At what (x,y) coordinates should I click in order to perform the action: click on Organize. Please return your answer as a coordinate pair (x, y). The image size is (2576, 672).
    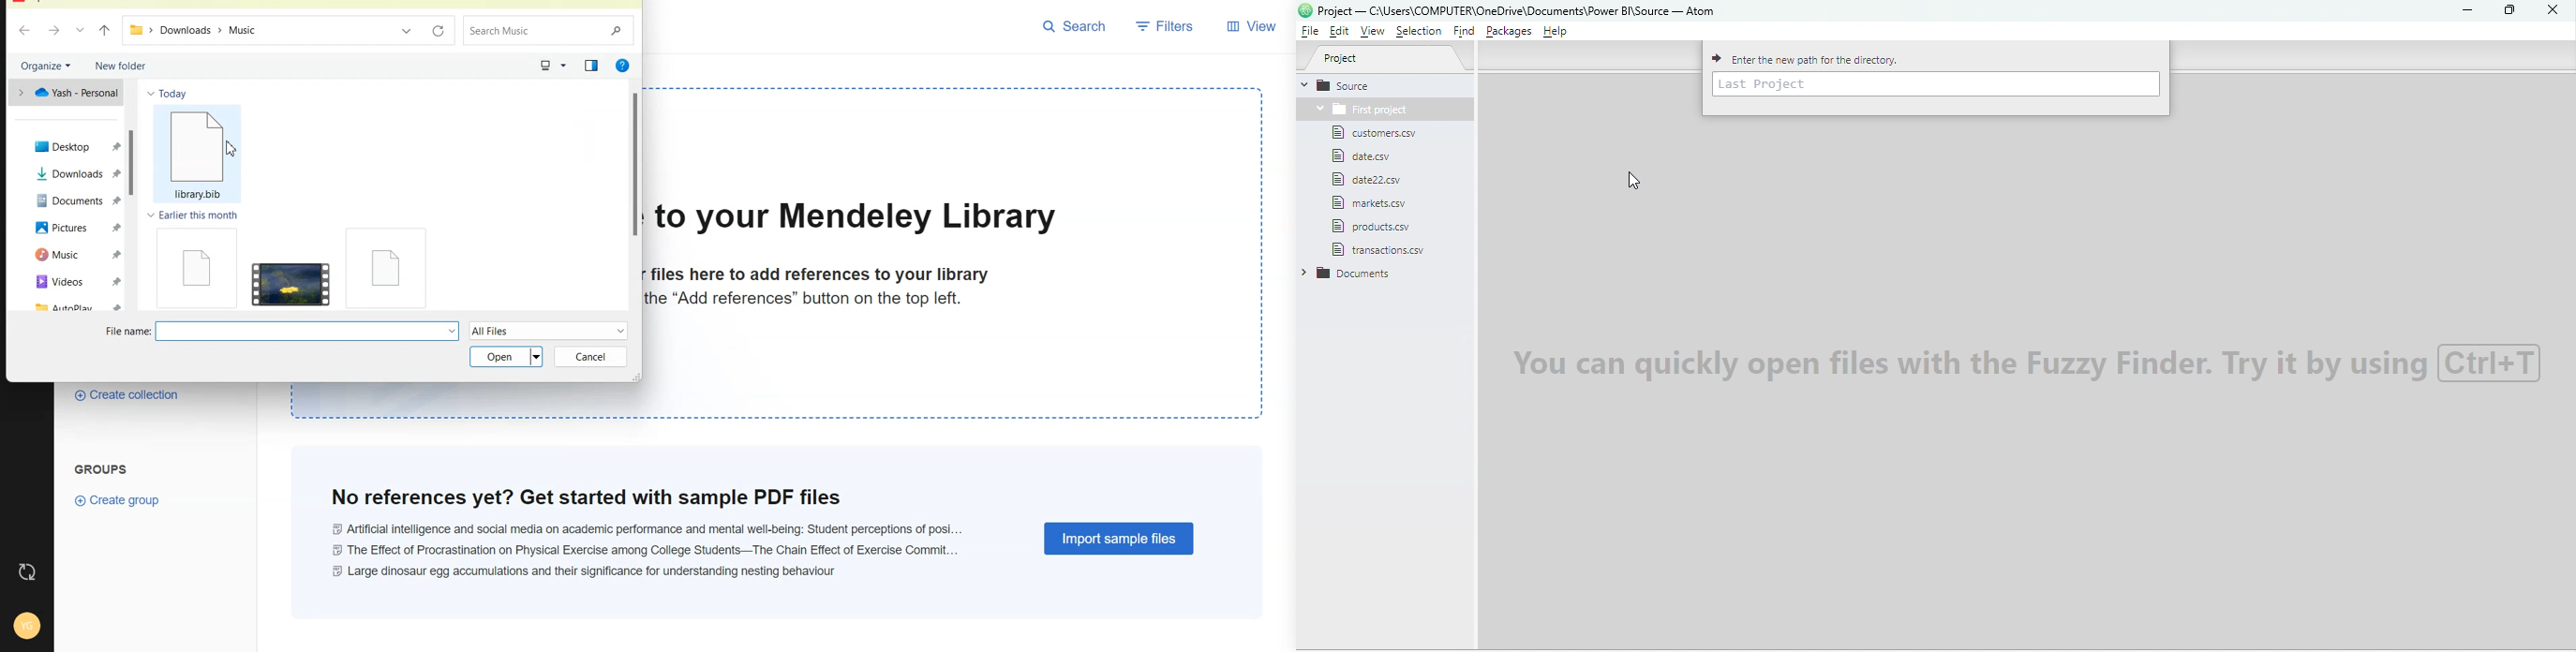
    Looking at the image, I should click on (45, 66).